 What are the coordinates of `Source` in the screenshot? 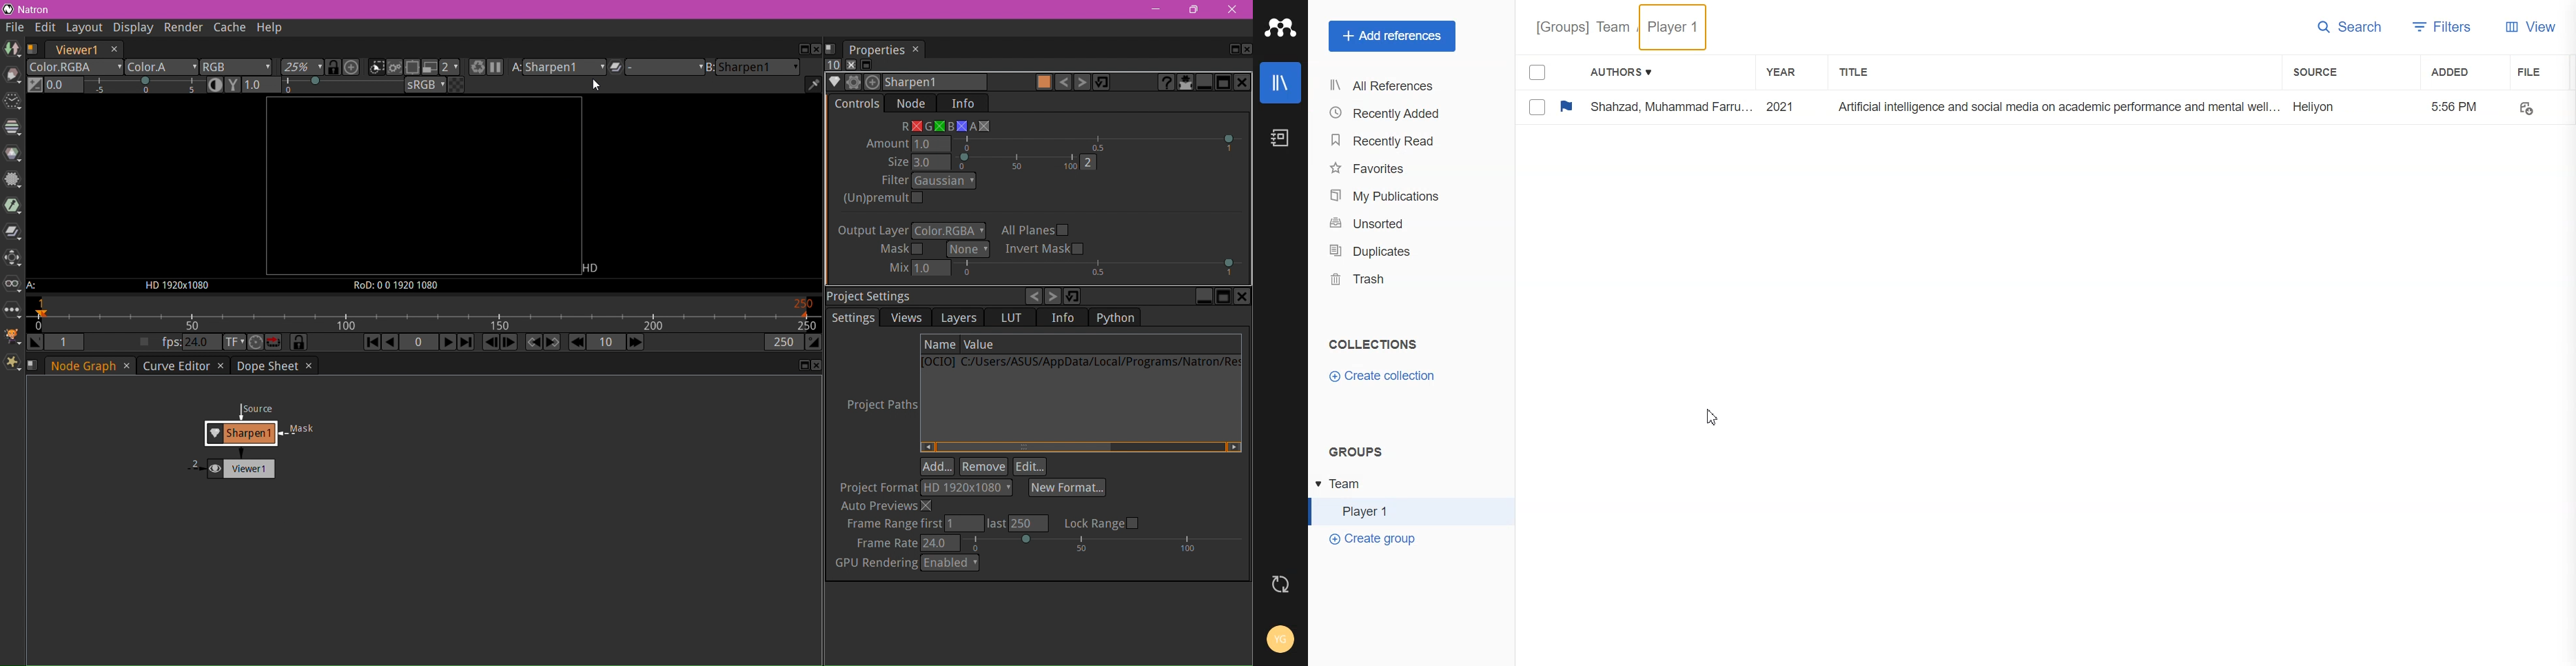 It's located at (2320, 72).